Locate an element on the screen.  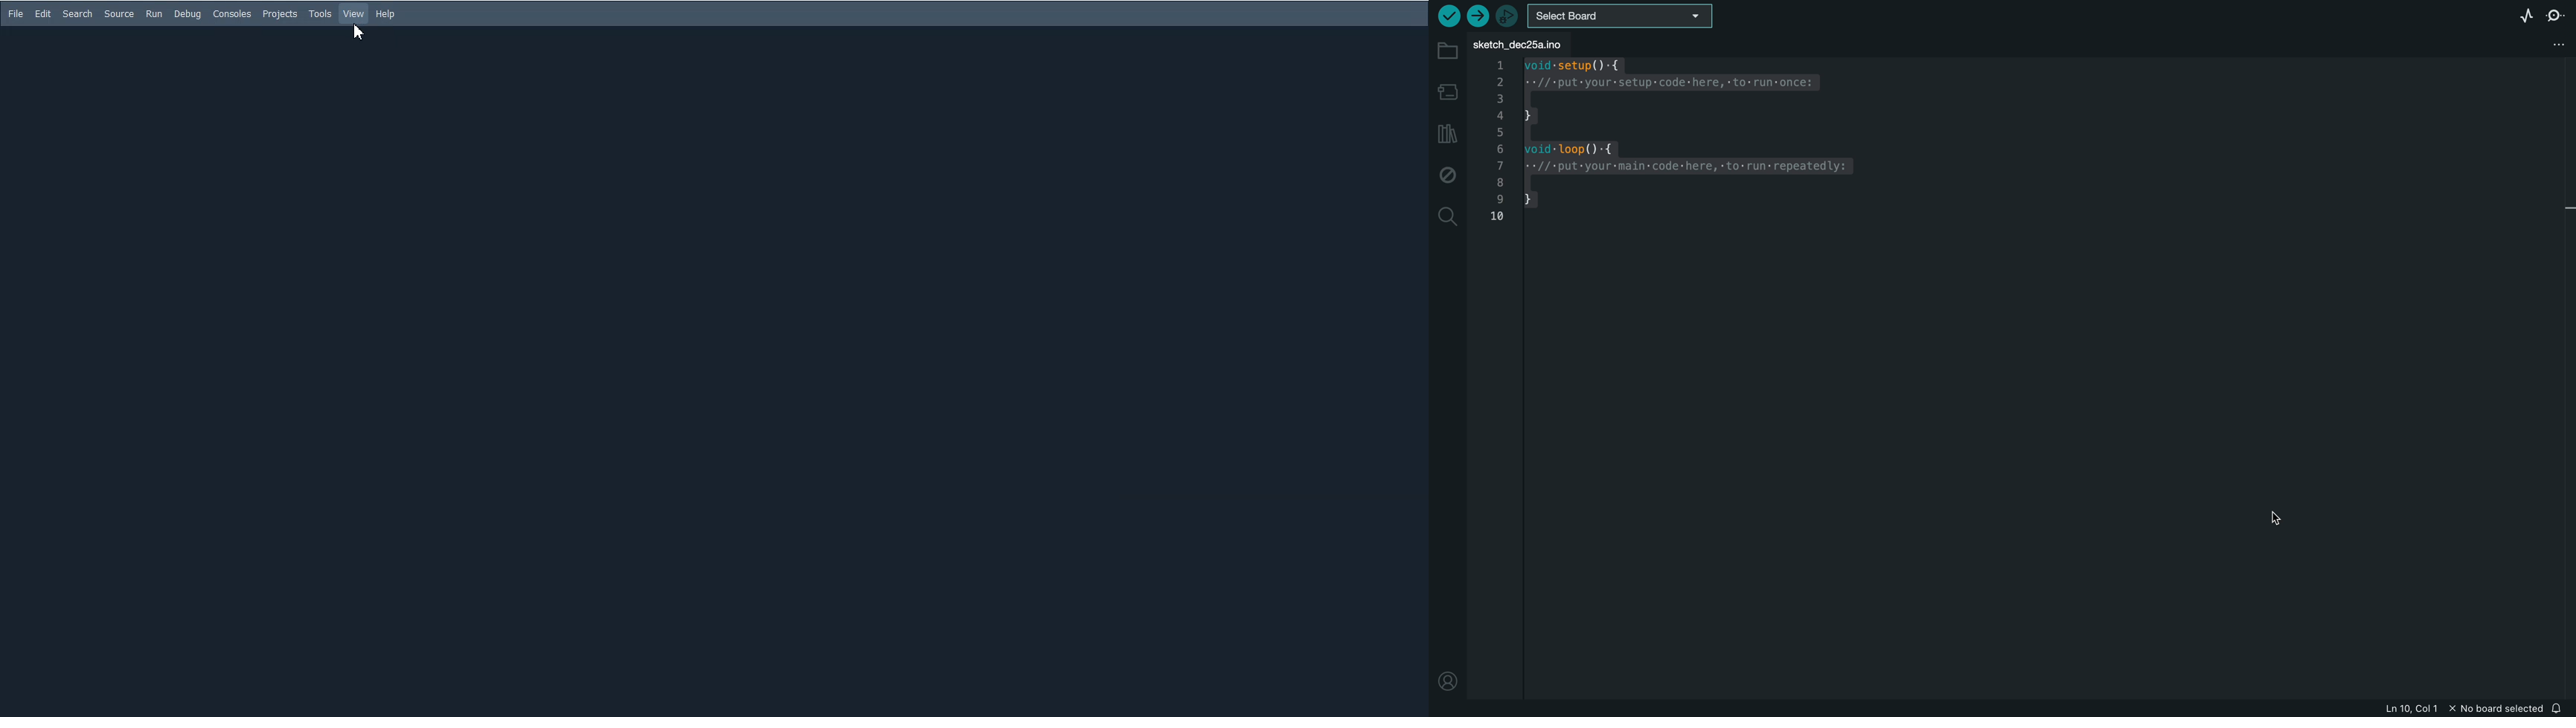
Tools is located at coordinates (321, 14).